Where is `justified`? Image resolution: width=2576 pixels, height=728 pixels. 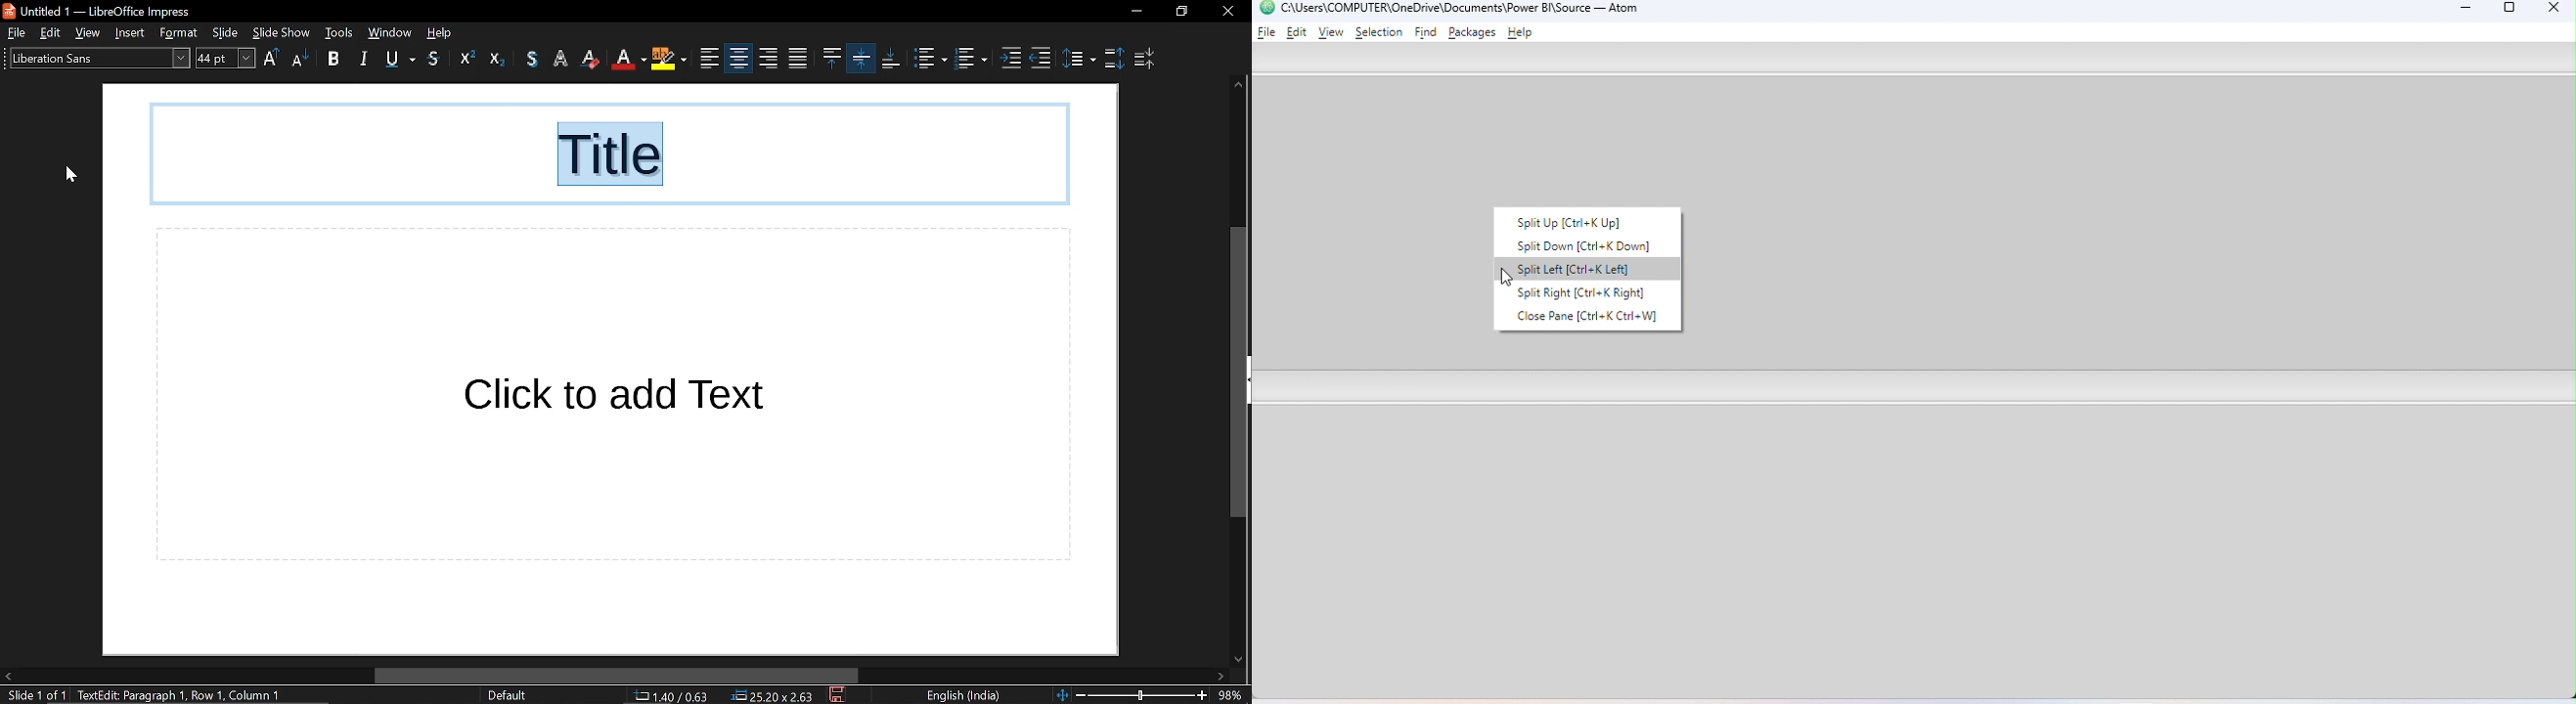
justified is located at coordinates (769, 59).